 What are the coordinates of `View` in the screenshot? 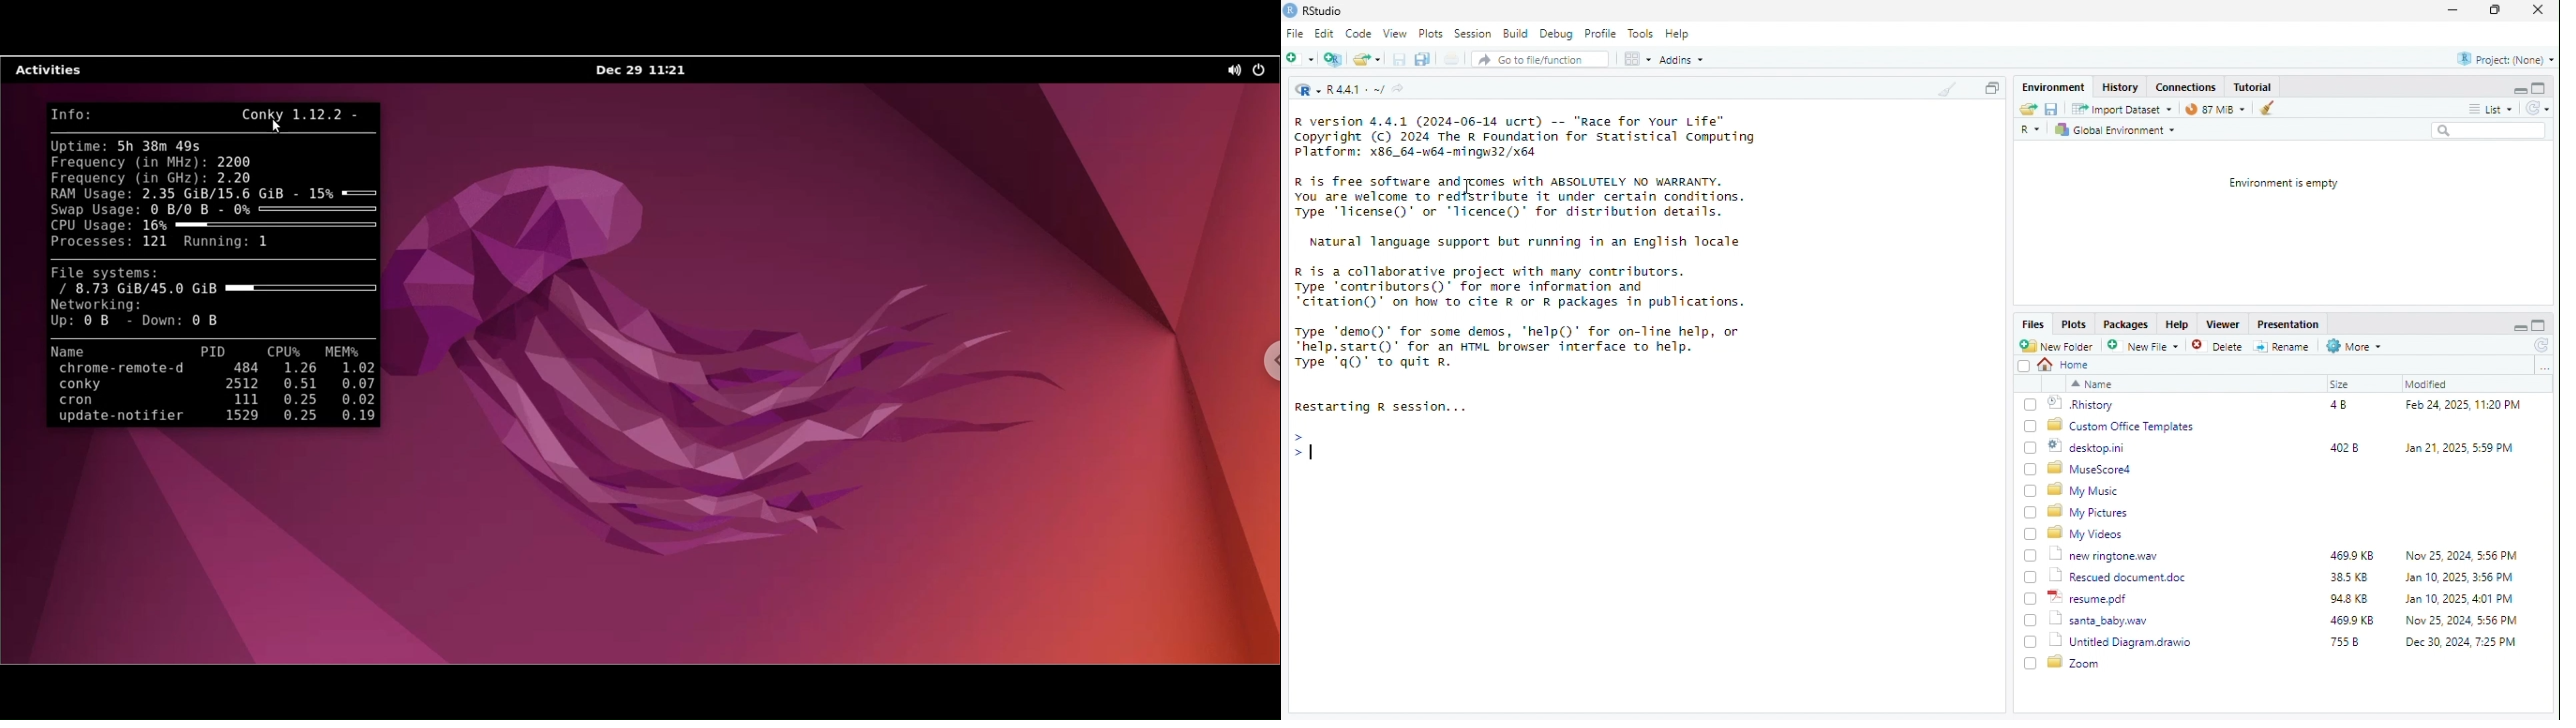 It's located at (1395, 34).